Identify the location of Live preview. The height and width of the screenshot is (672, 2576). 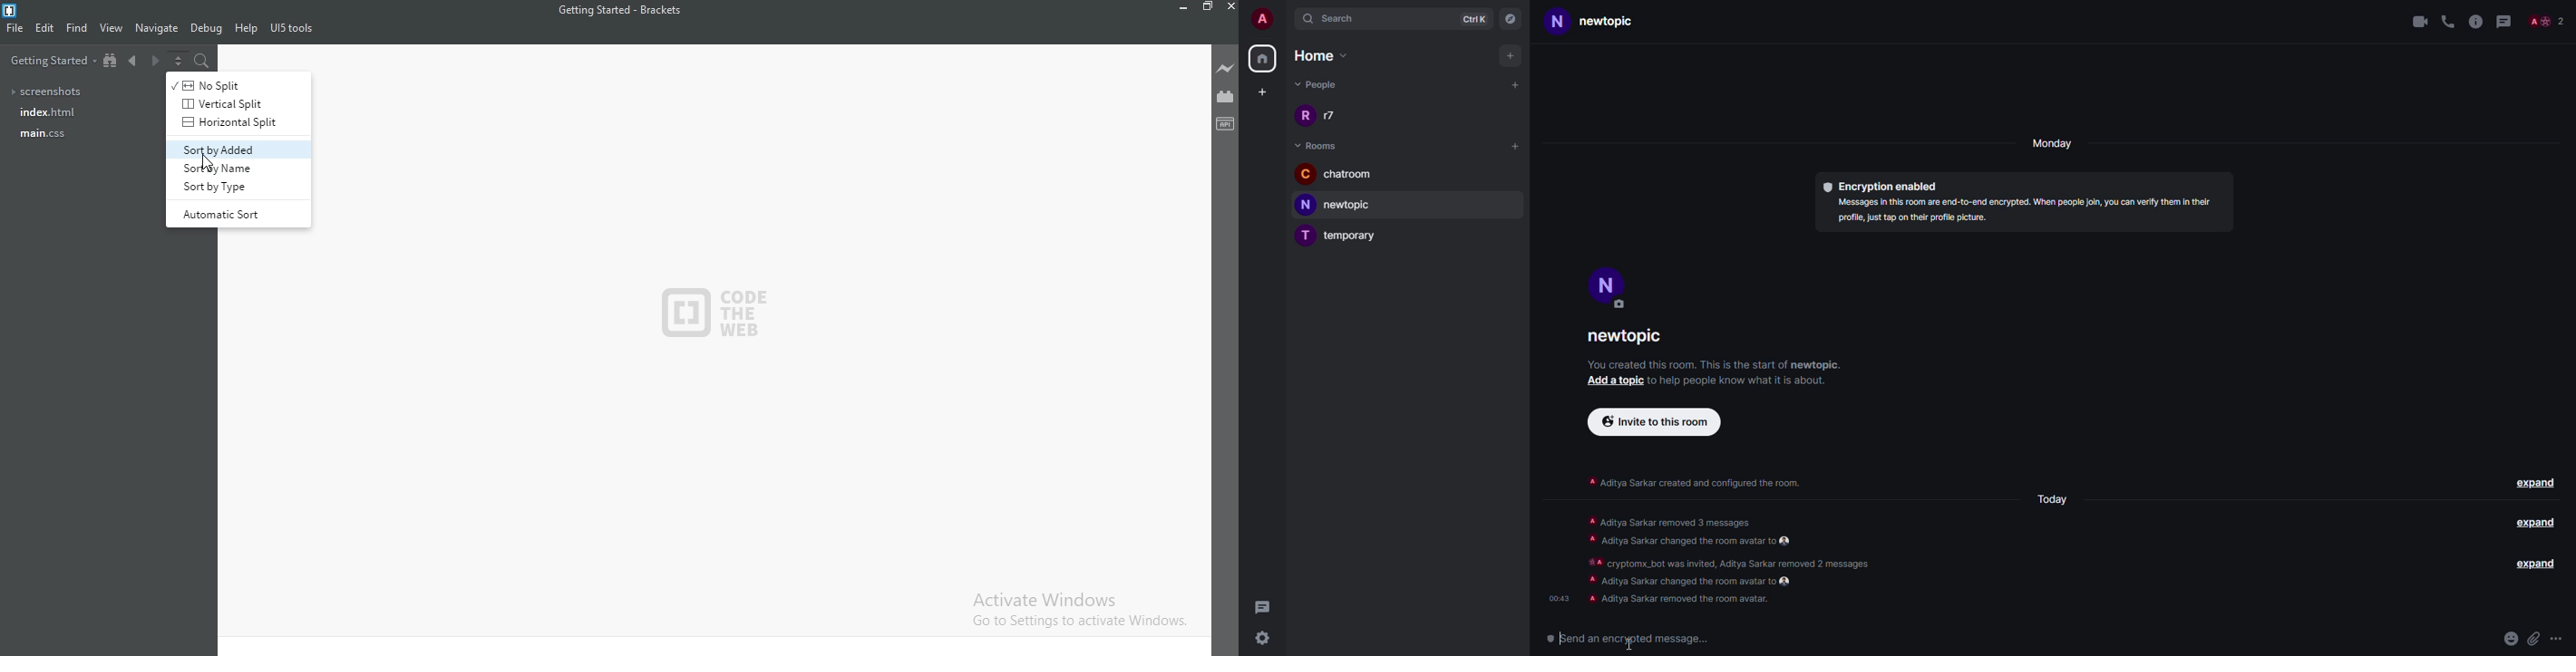
(1227, 69).